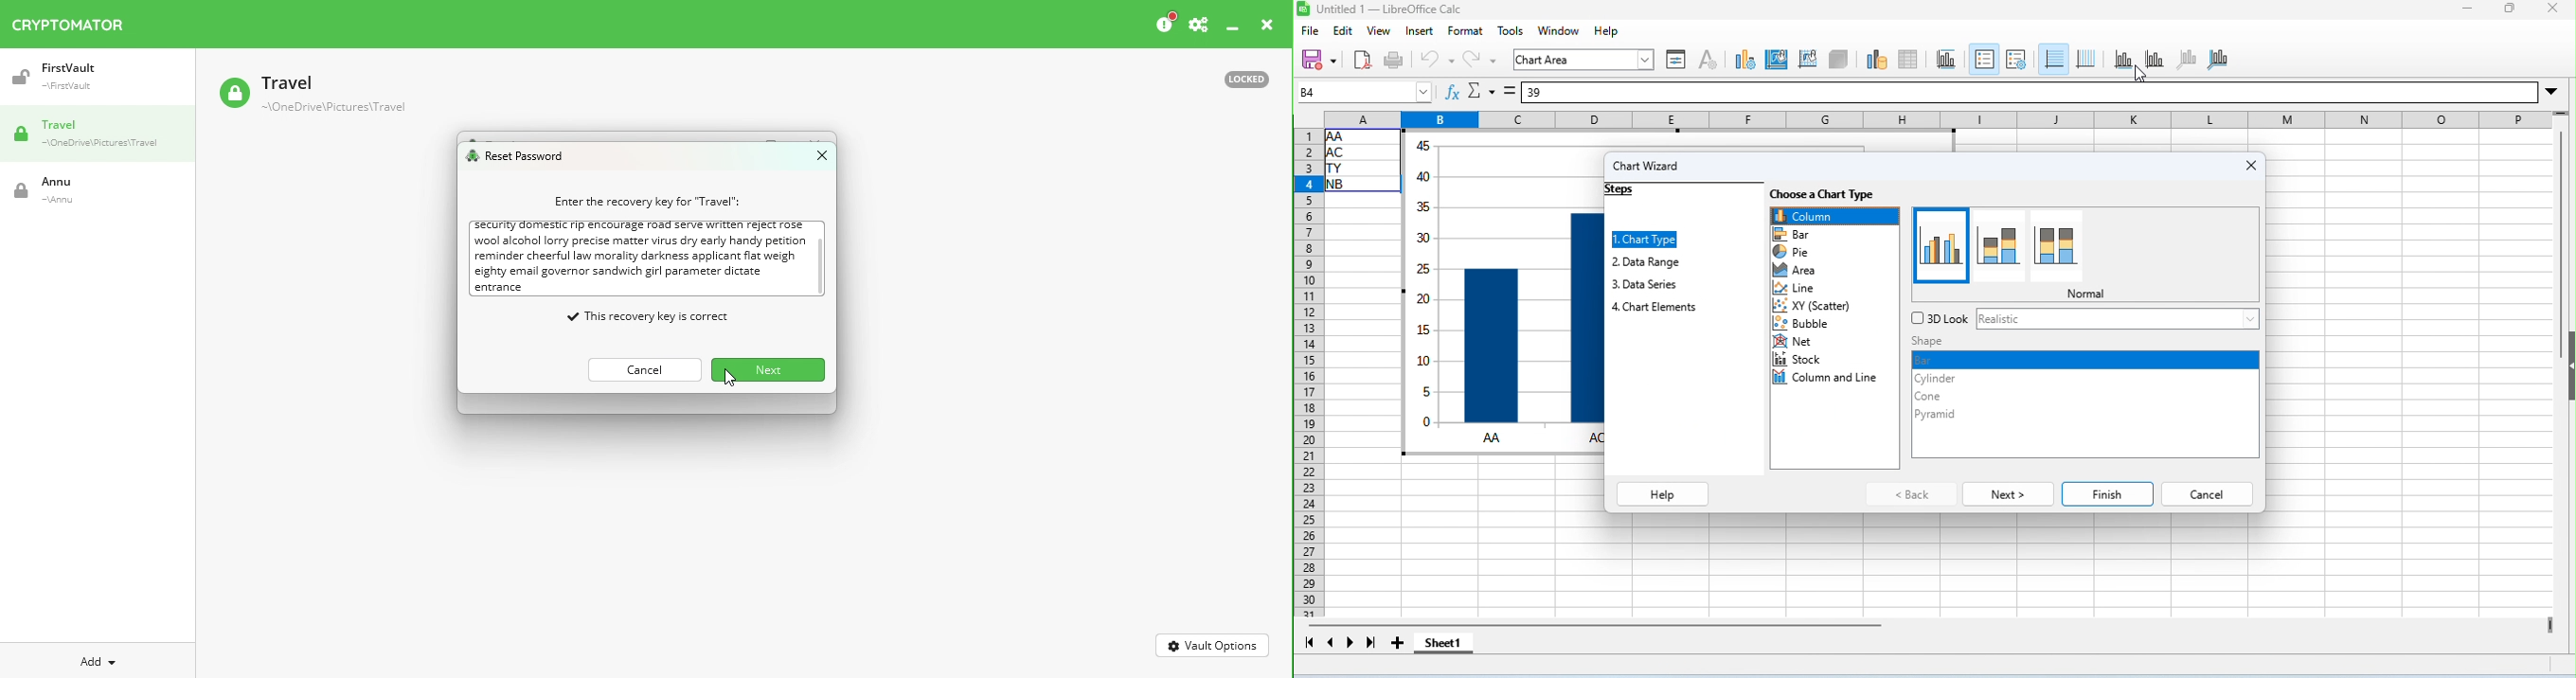 The image size is (2576, 700). Describe the element at coordinates (2559, 247) in the screenshot. I see `vertical scroll bar` at that location.